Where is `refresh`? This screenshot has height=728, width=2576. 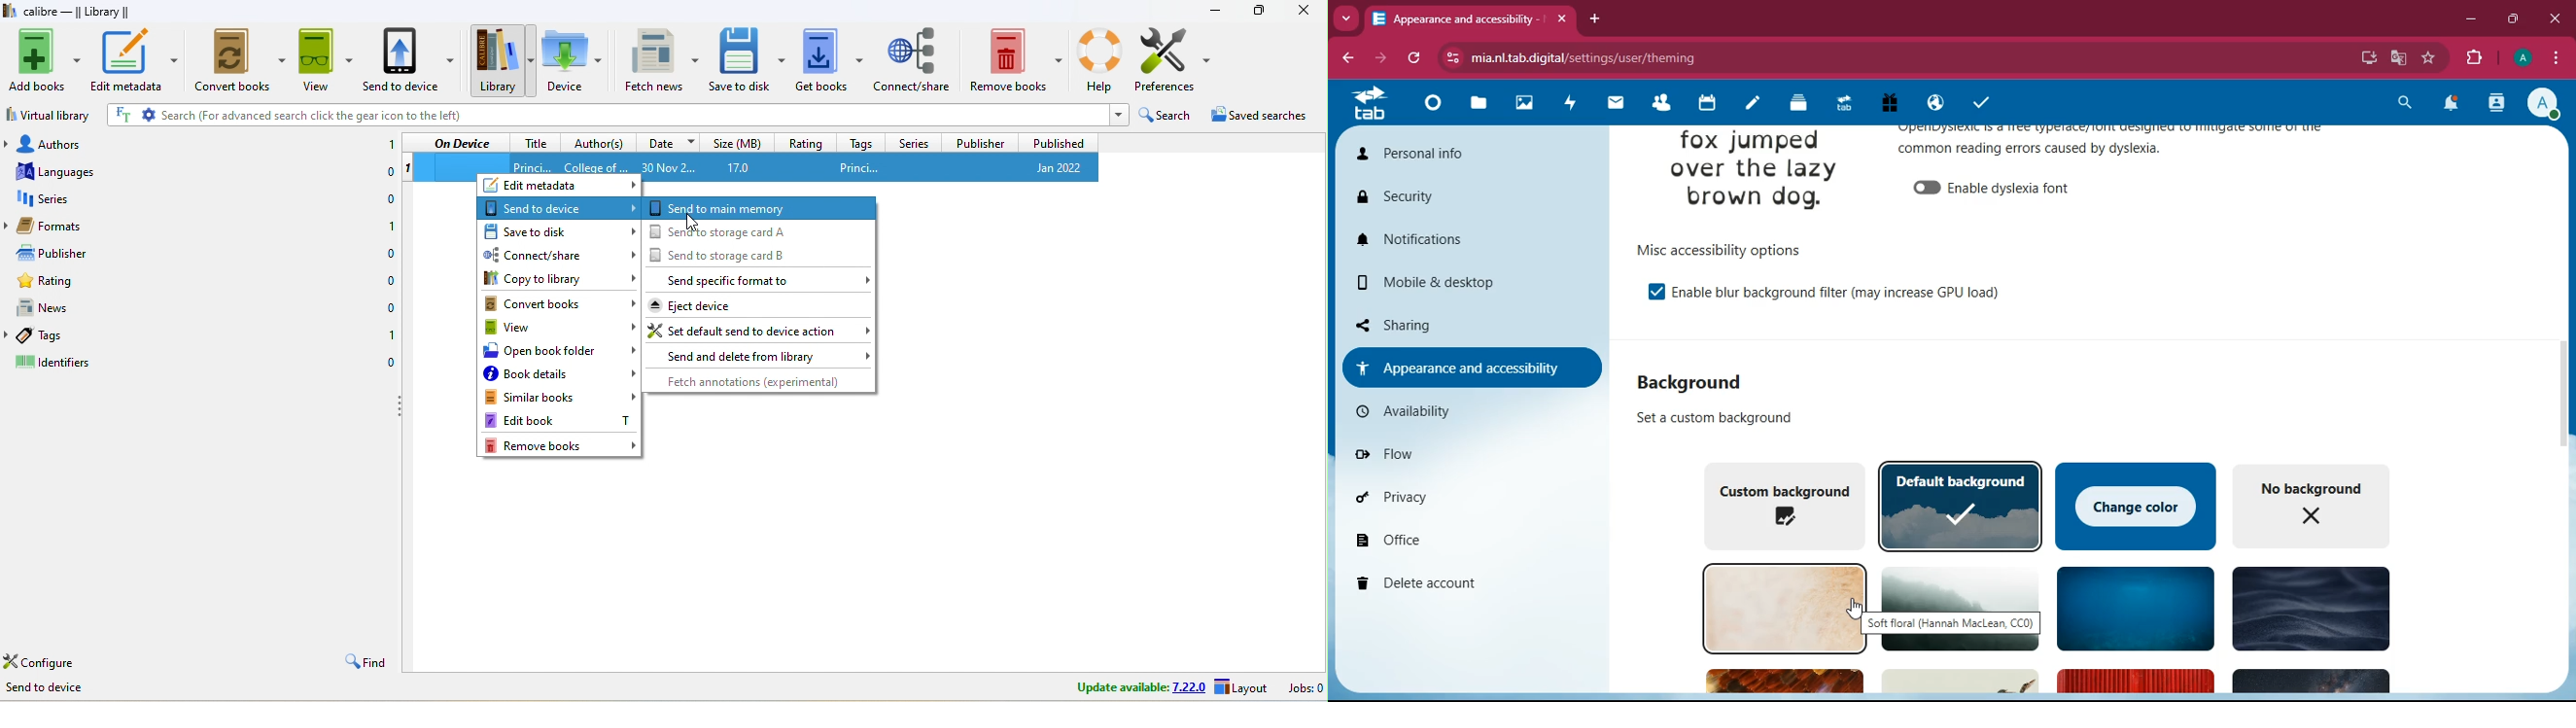 refresh is located at coordinates (1414, 58).